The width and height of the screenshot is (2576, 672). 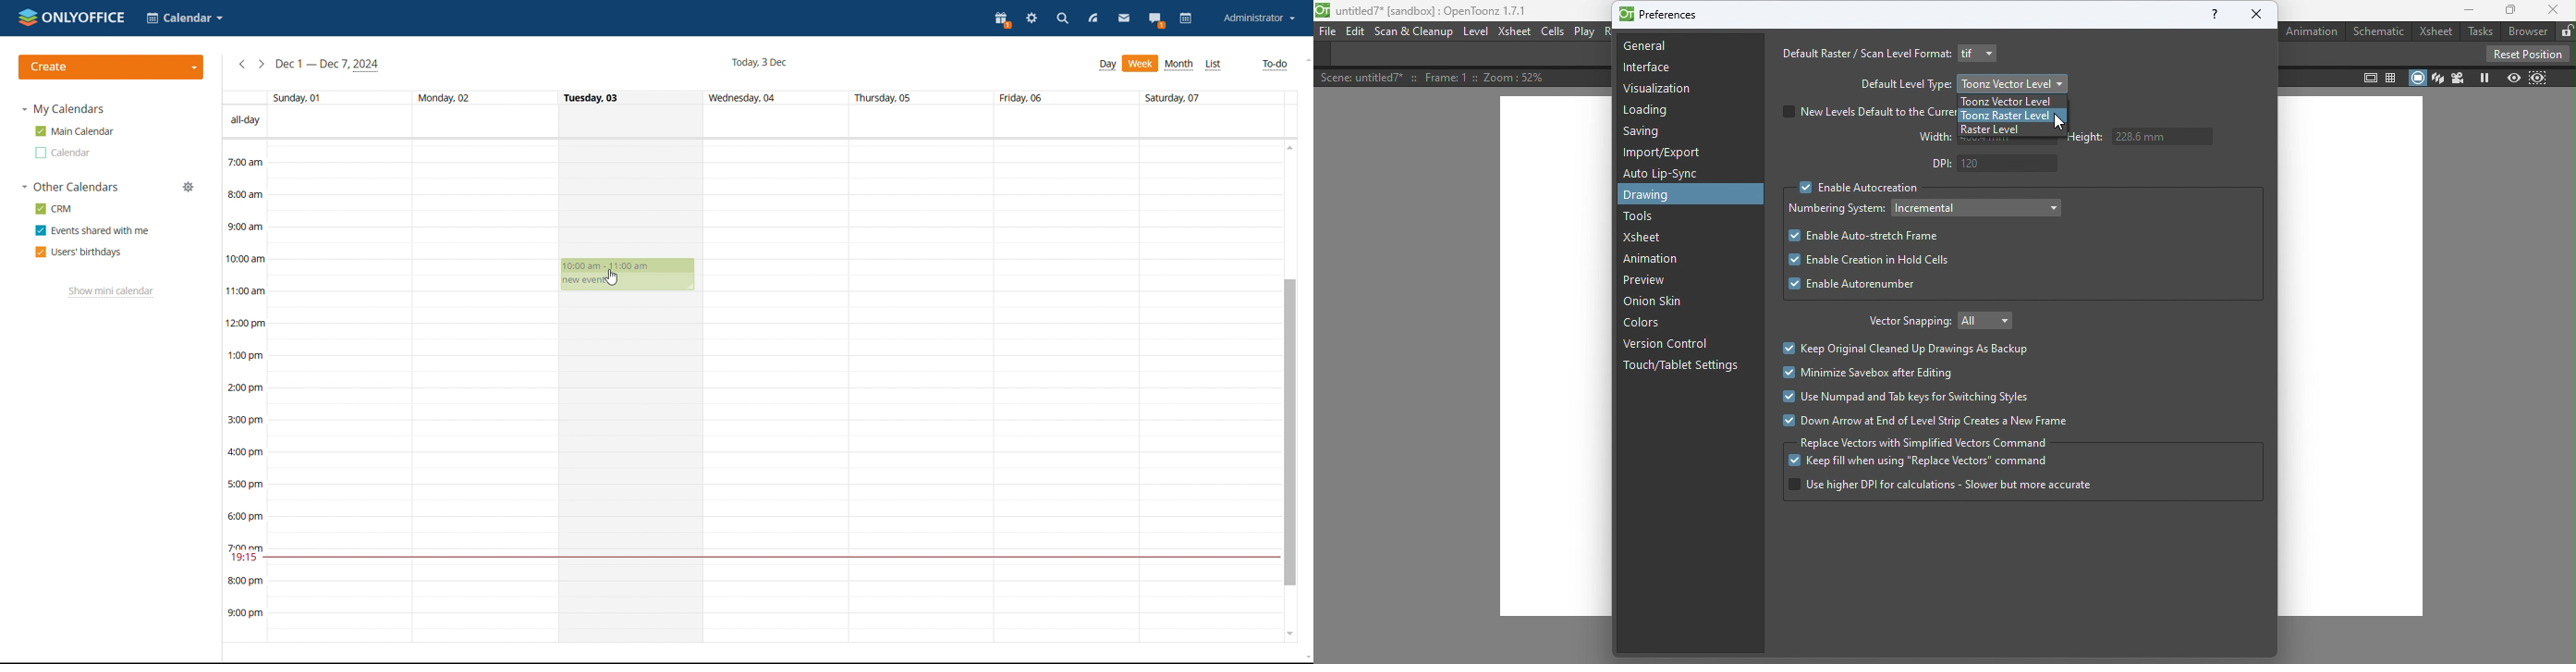 I want to click on Drop down menu, so click(x=1981, y=53).